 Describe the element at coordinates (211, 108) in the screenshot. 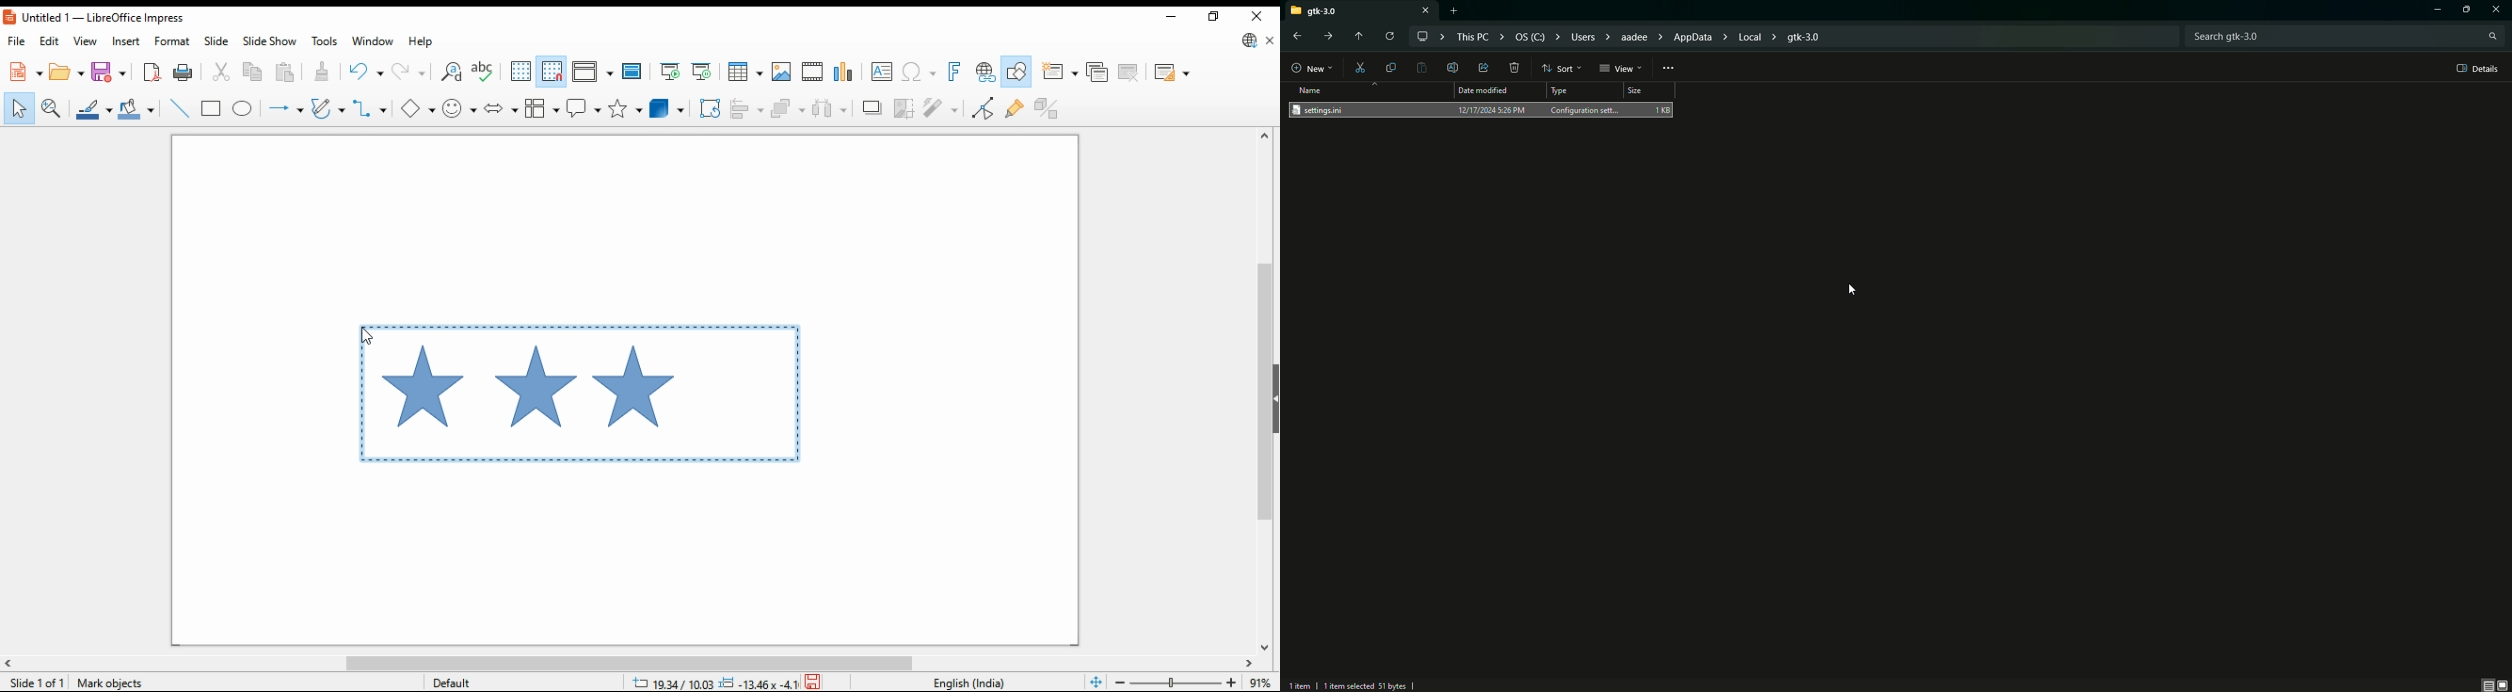

I see `rectangle` at that location.